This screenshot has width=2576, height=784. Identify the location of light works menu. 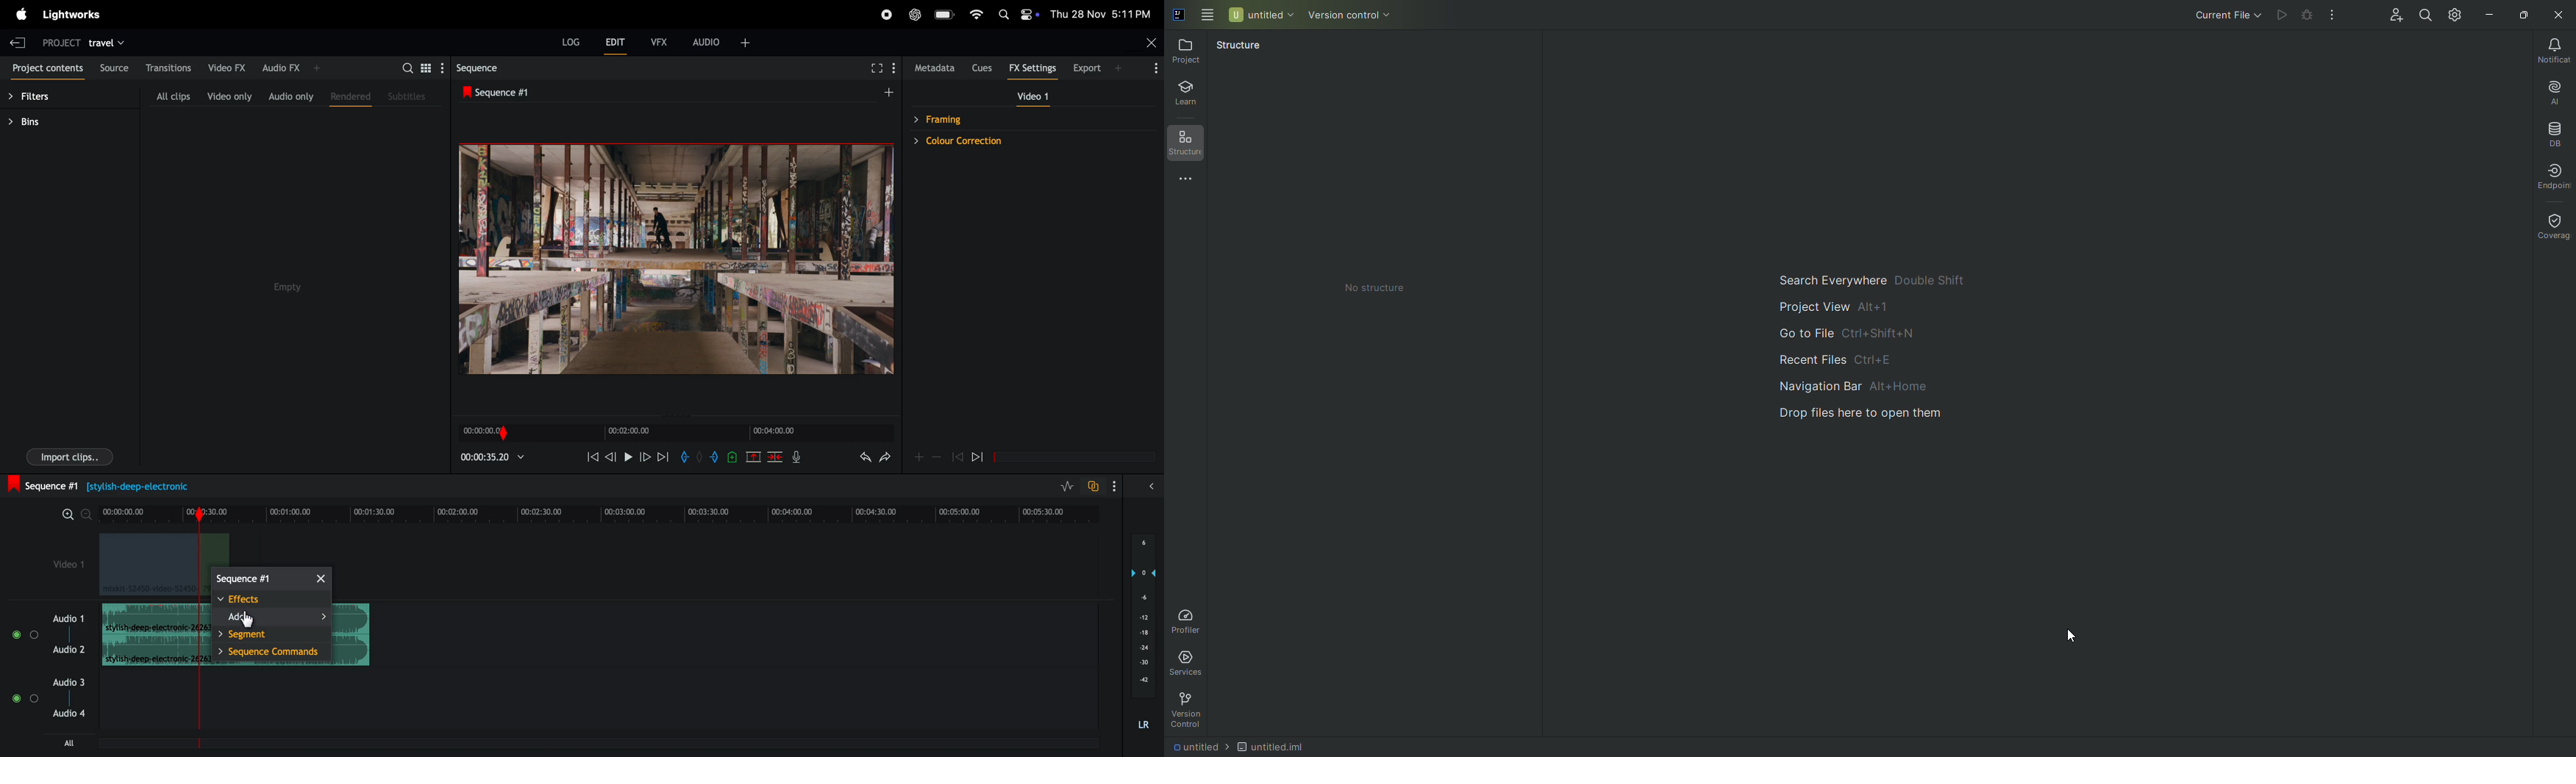
(71, 13).